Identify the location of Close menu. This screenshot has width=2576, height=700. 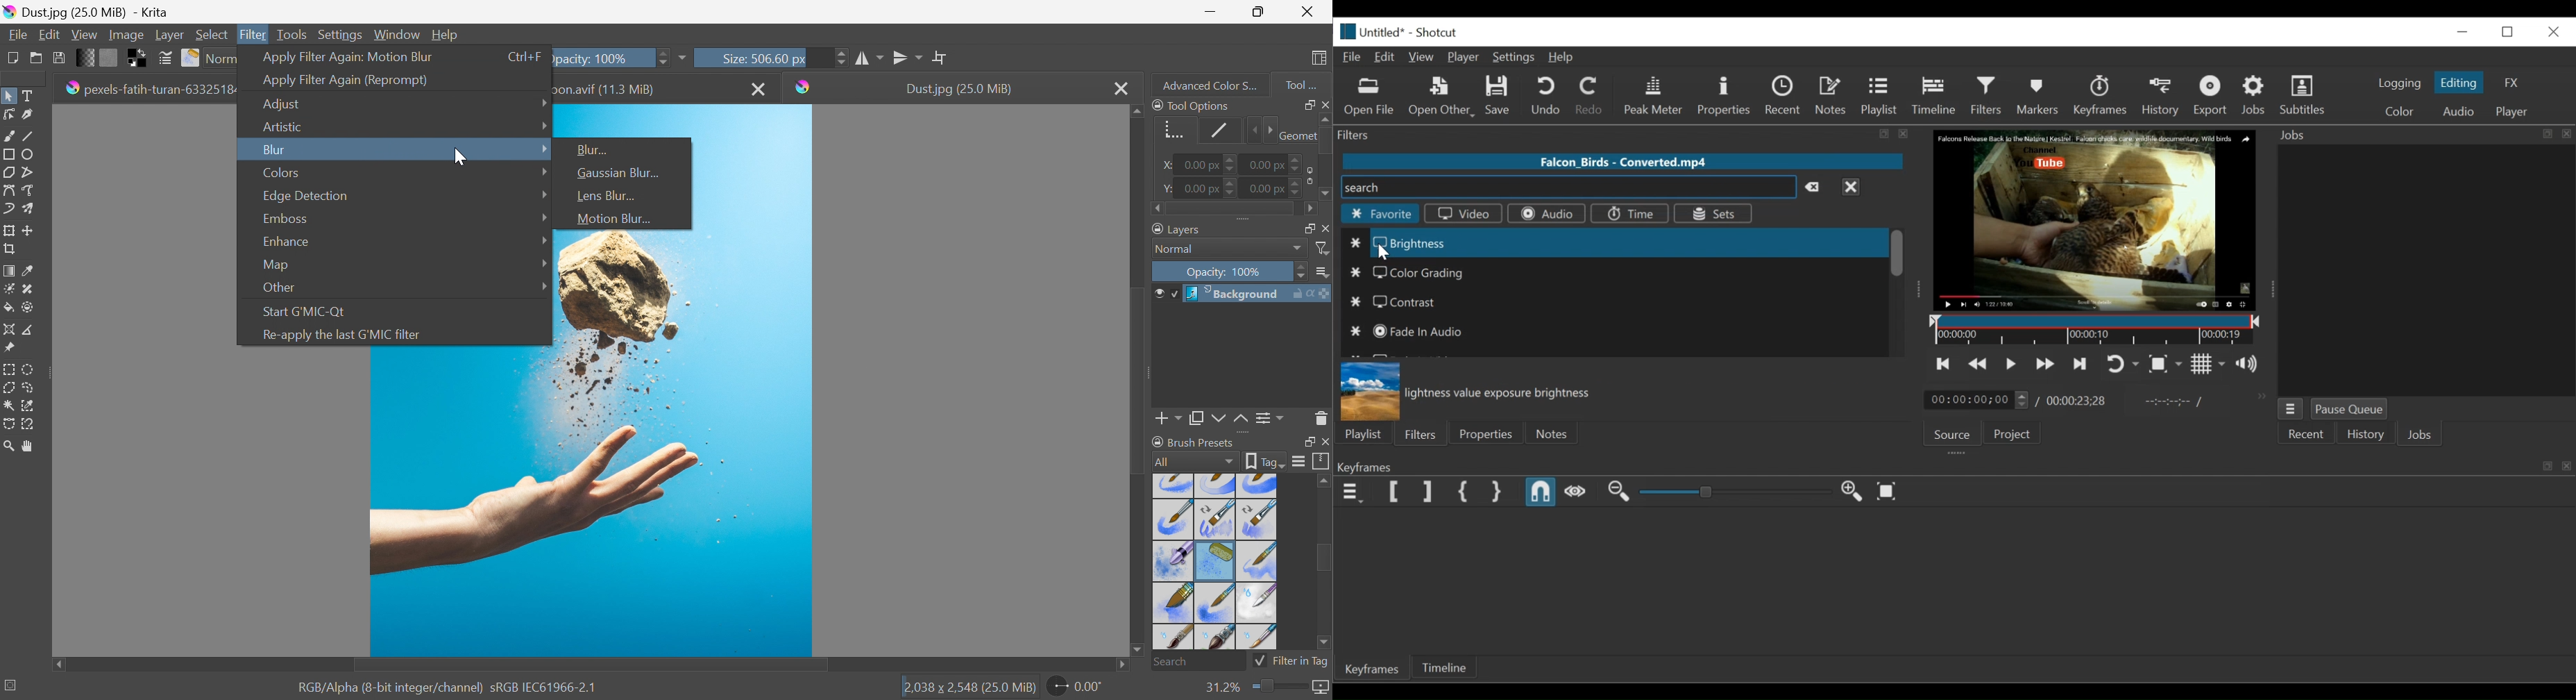
(1852, 187).